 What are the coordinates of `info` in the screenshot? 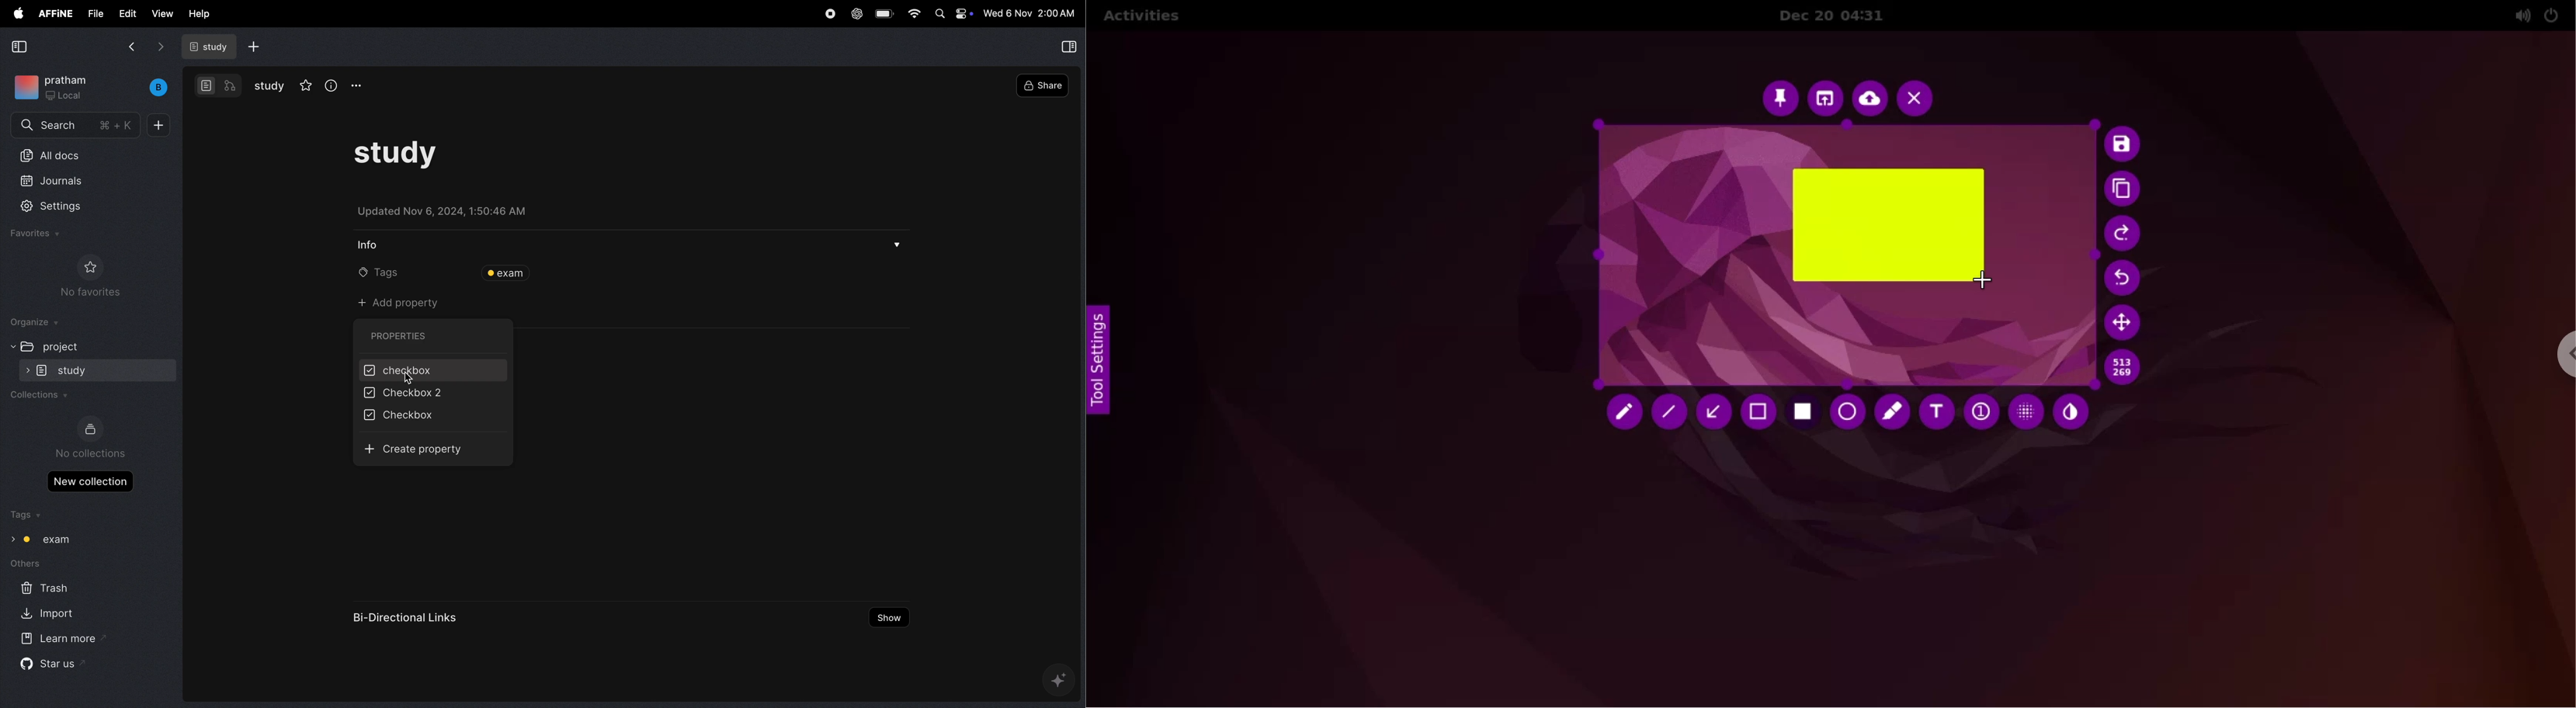 It's located at (380, 245).